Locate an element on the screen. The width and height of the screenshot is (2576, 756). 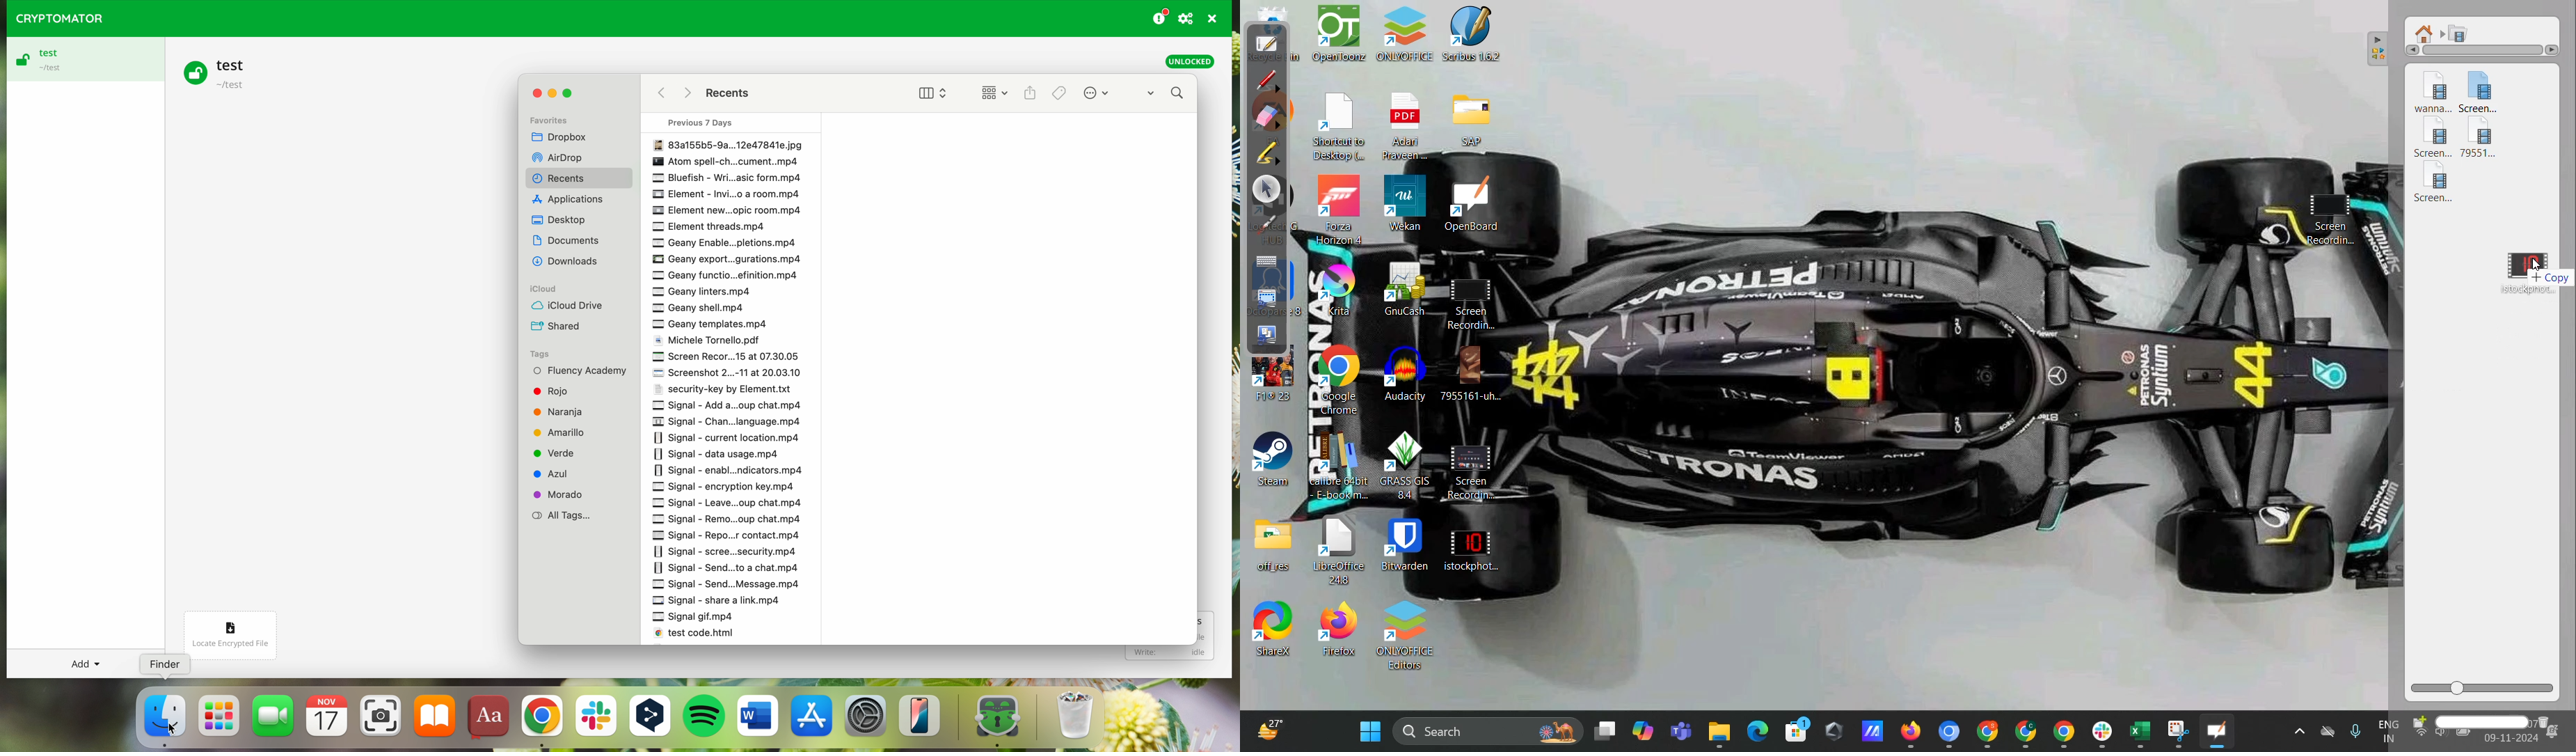
shortcut on desktop taskbar is located at coordinates (1836, 730).